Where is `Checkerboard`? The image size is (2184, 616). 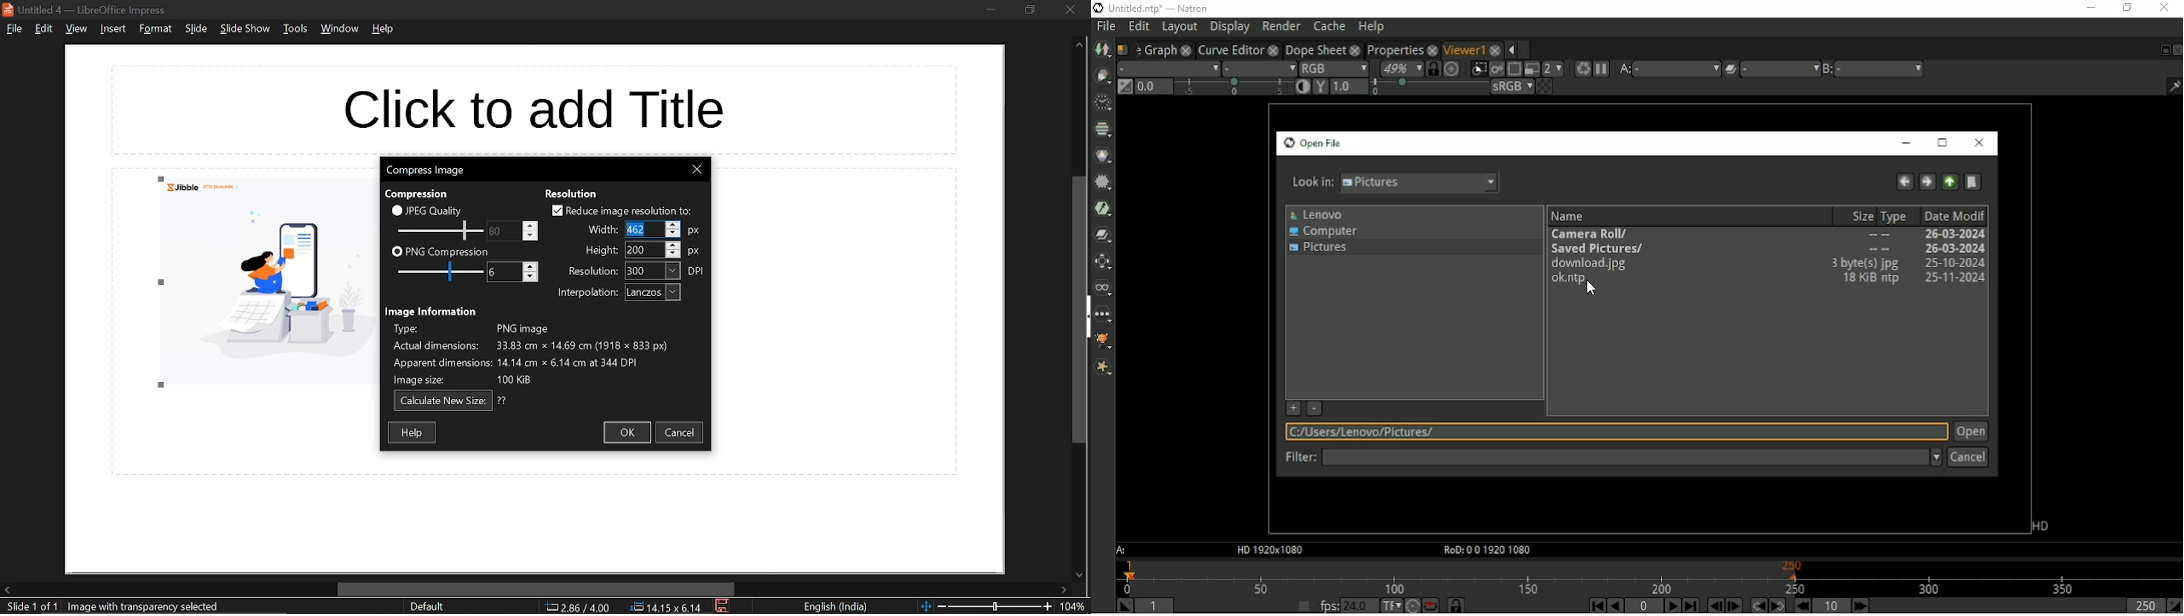 Checkerboard is located at coordinates (1544, 86).